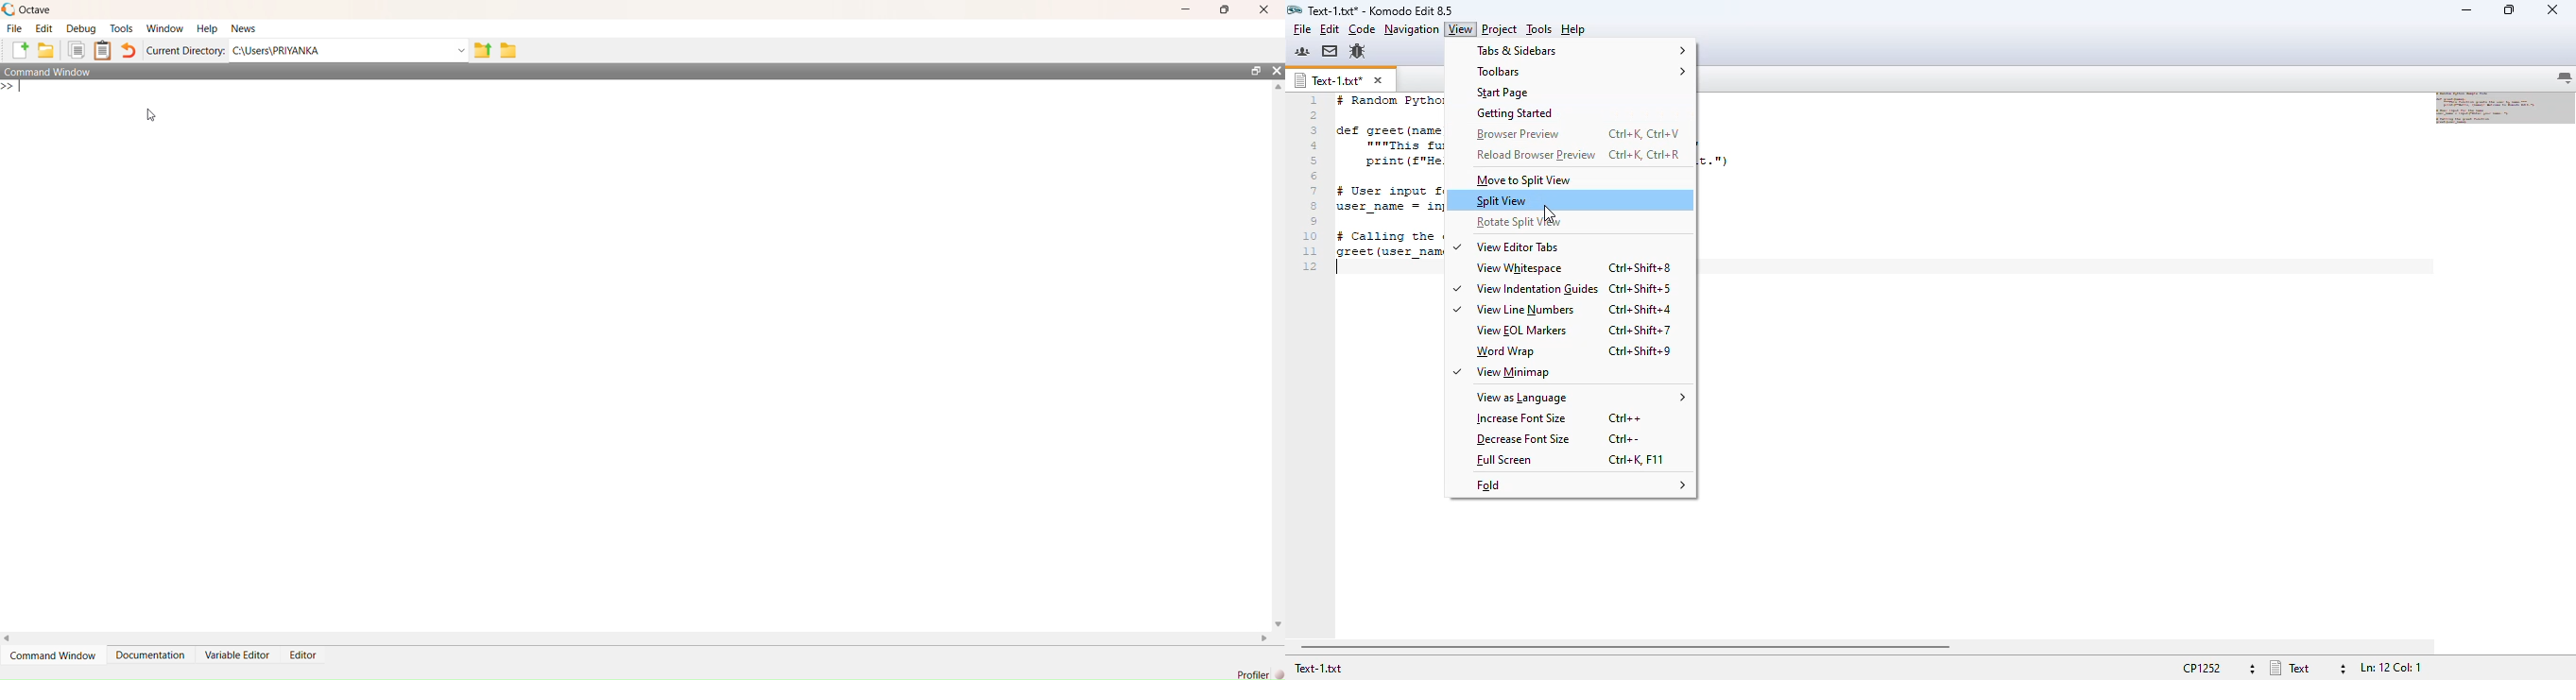 This screenshot has height=700, width=2576. Describe the element at coordinates (1525, 180) in the screenshot. I see `move to split view` at that location.